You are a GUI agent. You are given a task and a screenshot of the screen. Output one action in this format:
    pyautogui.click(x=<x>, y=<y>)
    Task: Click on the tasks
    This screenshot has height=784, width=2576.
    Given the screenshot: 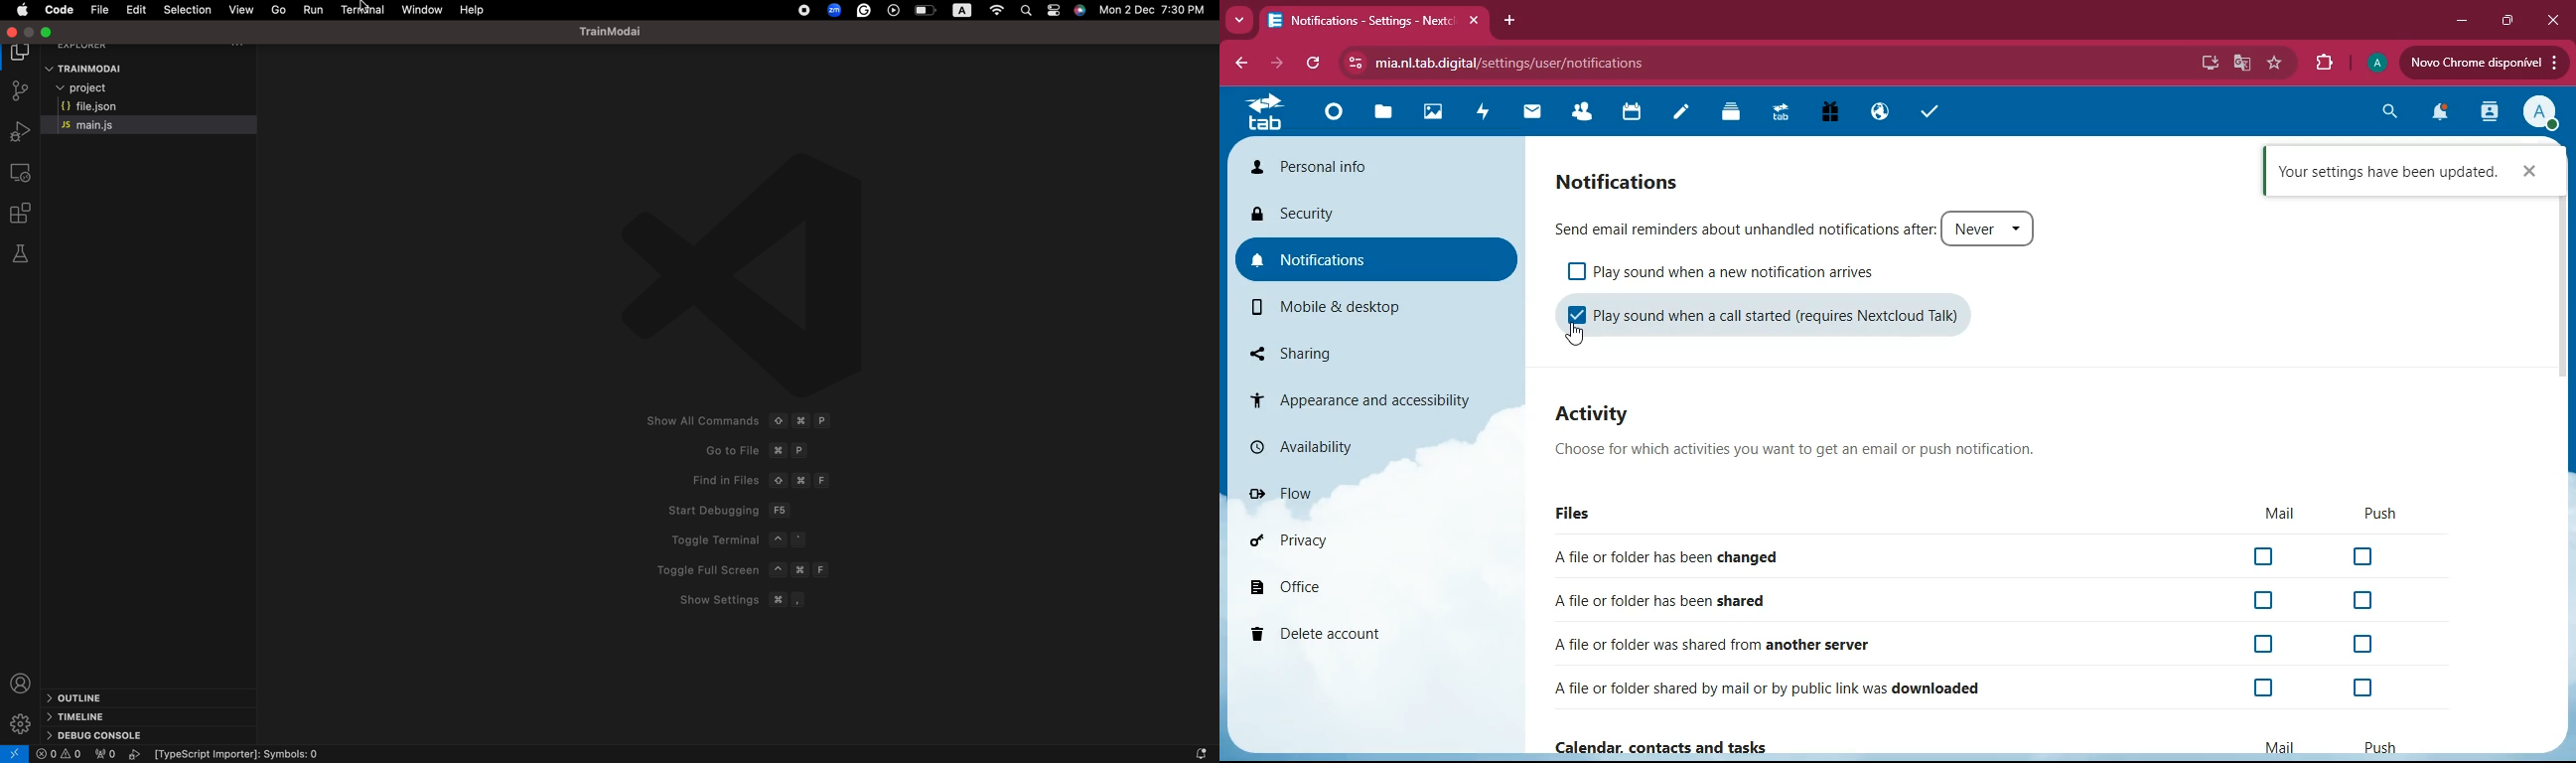 What is the action you would take?
    pyautogui.click(x=1932, y=114)
    